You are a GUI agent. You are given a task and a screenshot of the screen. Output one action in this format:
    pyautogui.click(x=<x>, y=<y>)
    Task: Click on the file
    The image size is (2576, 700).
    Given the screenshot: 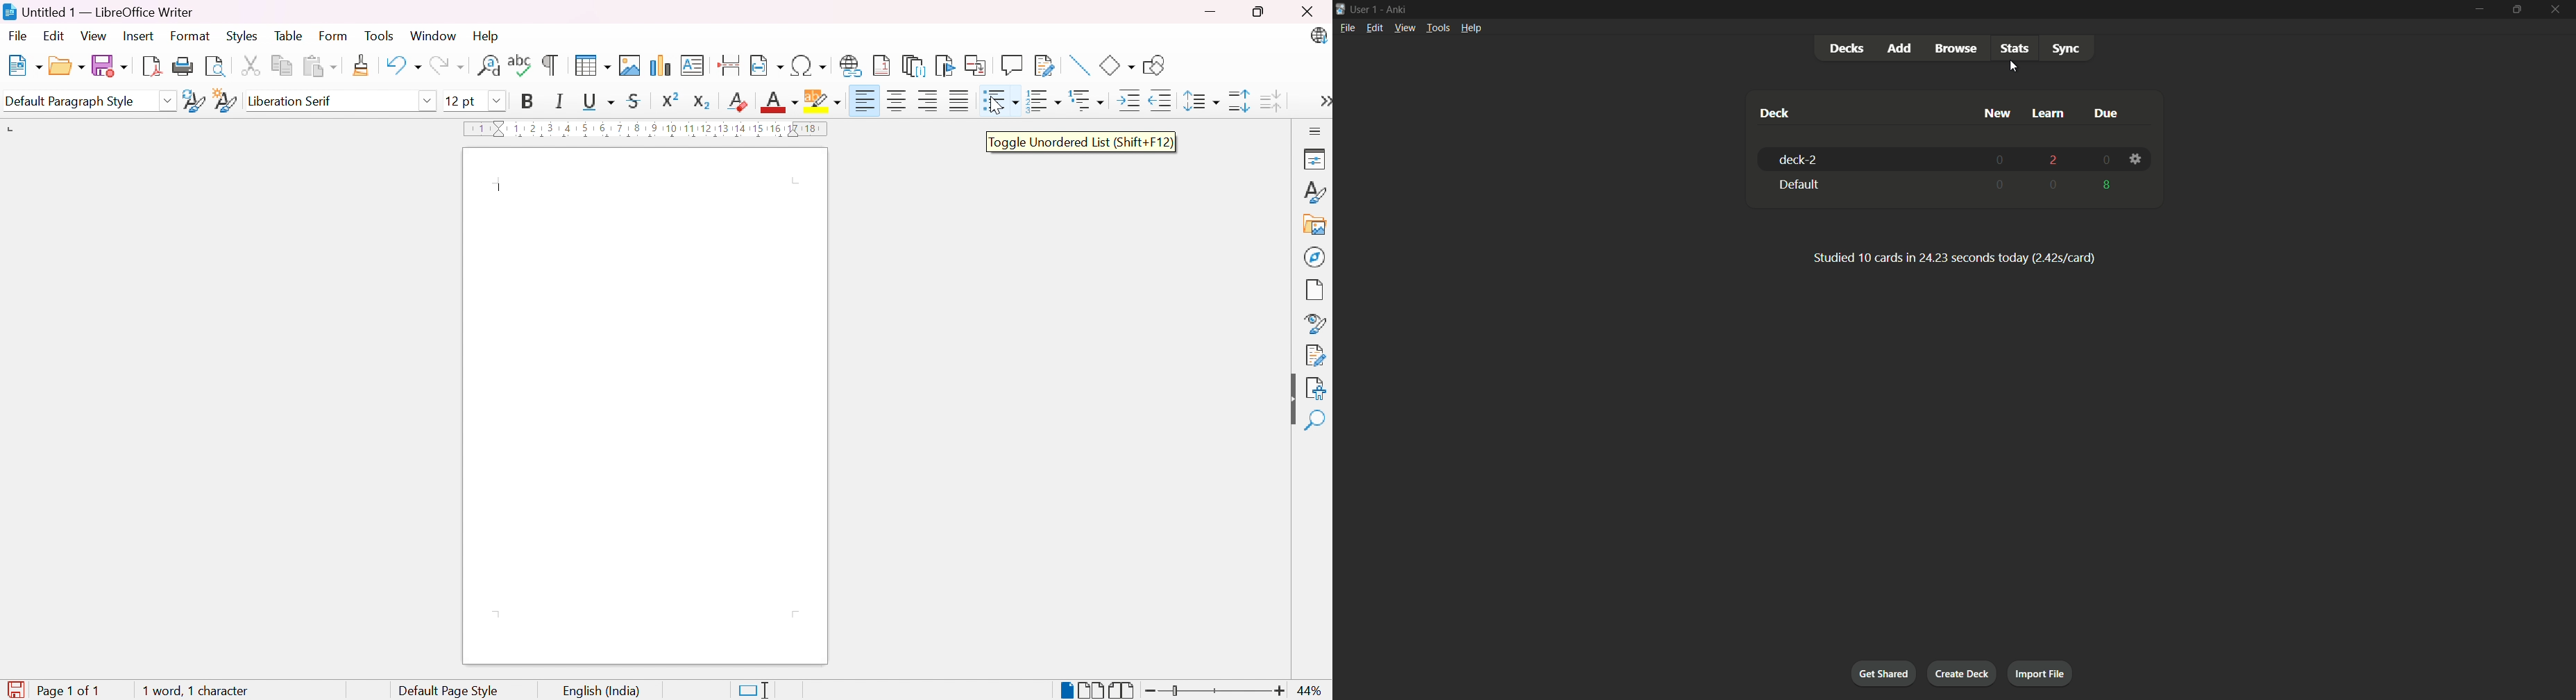 What is the action you would take?
    pyautogui.click(x=1347, y=30)
    